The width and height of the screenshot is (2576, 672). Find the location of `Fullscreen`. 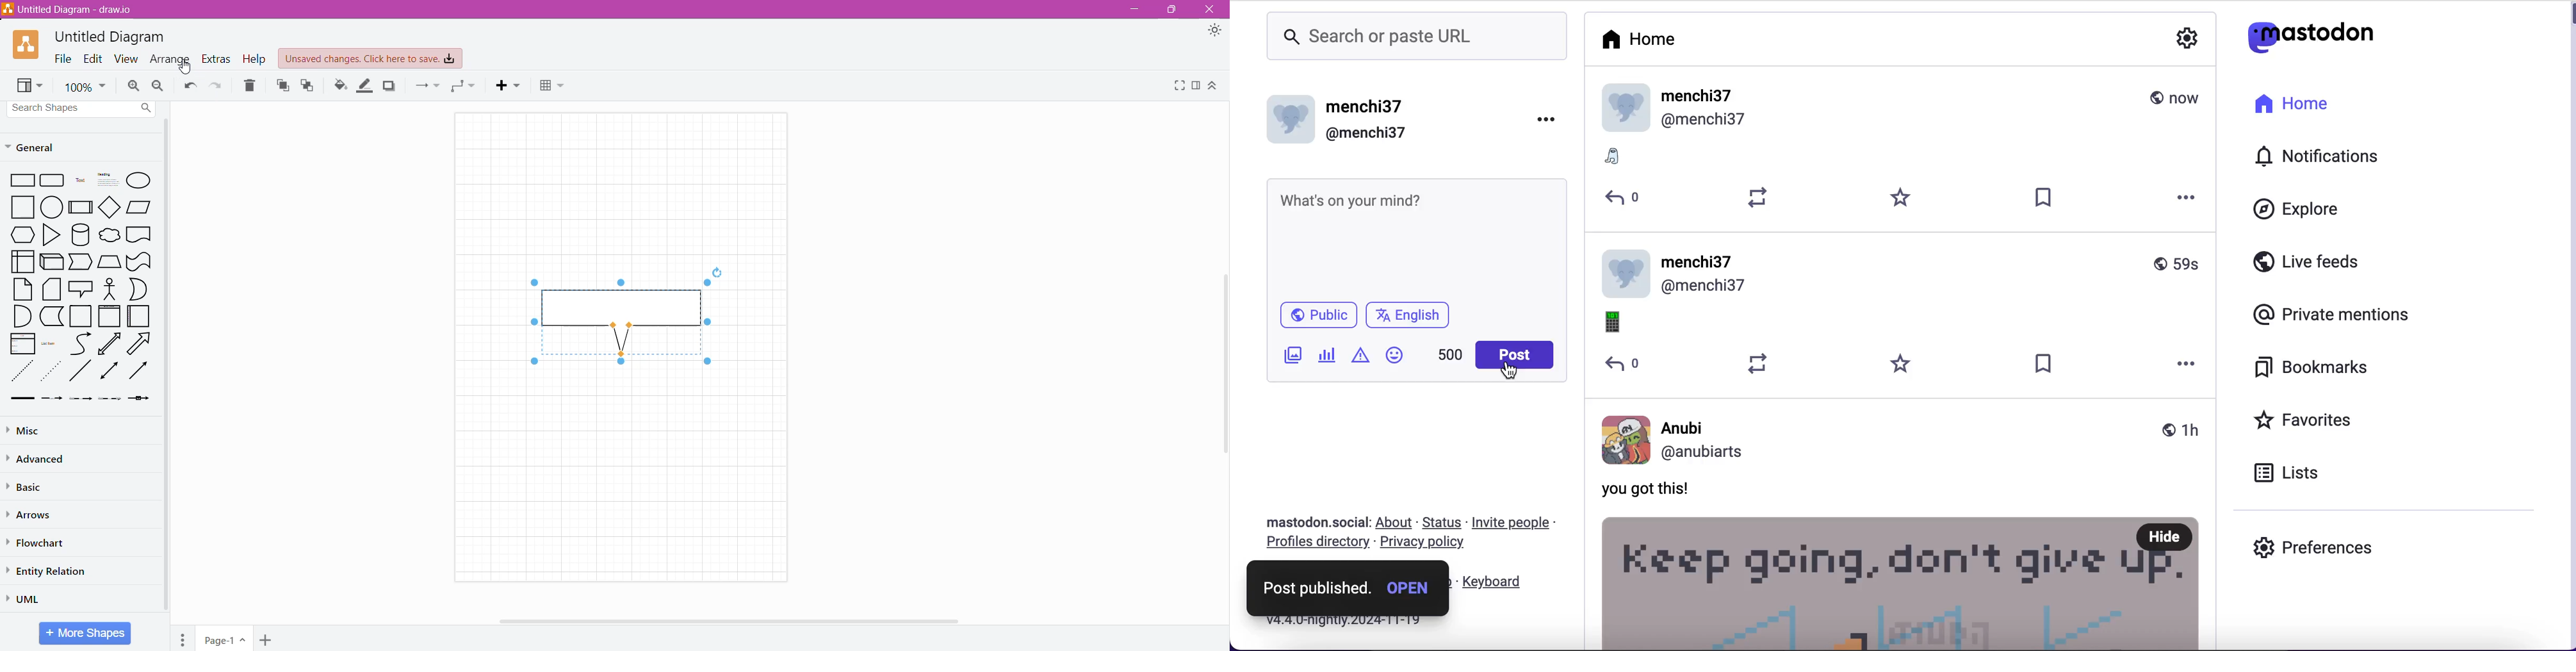

Fullscreen is located at coordinates (1177, 85).